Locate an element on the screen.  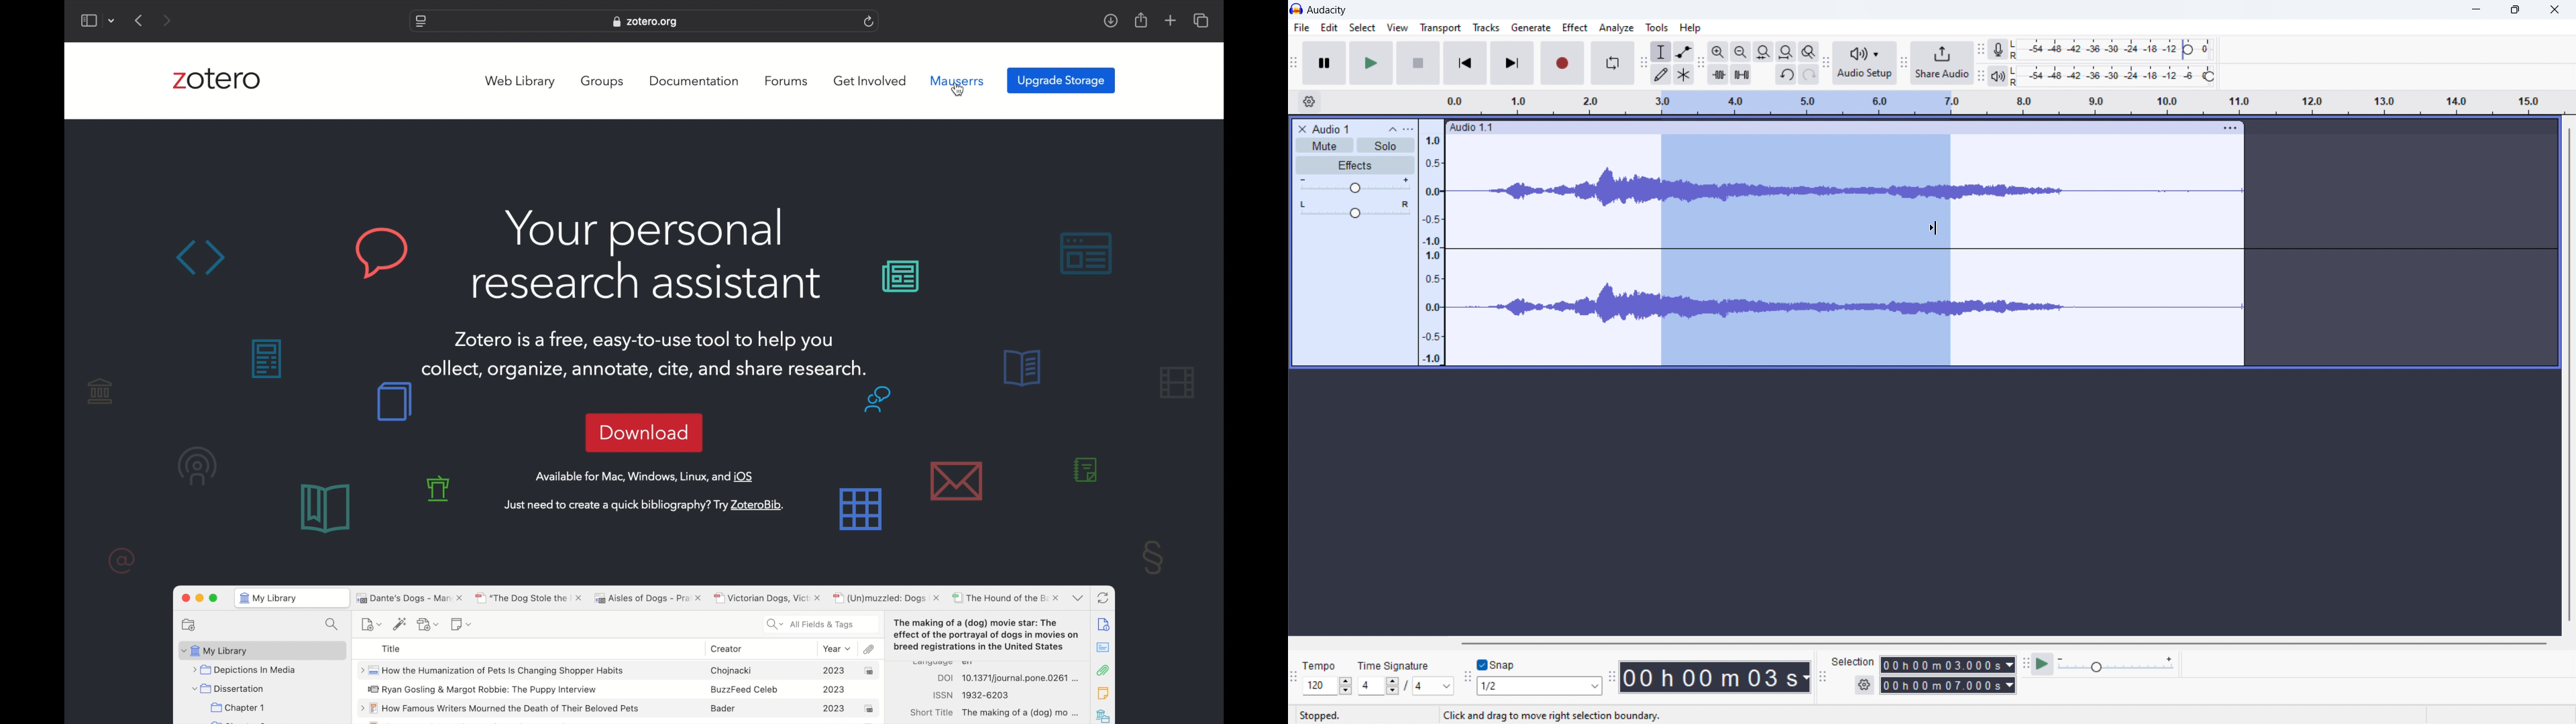
Just need to create a quick bibliography? Try zoterobib is located at coordinates (647, 505).